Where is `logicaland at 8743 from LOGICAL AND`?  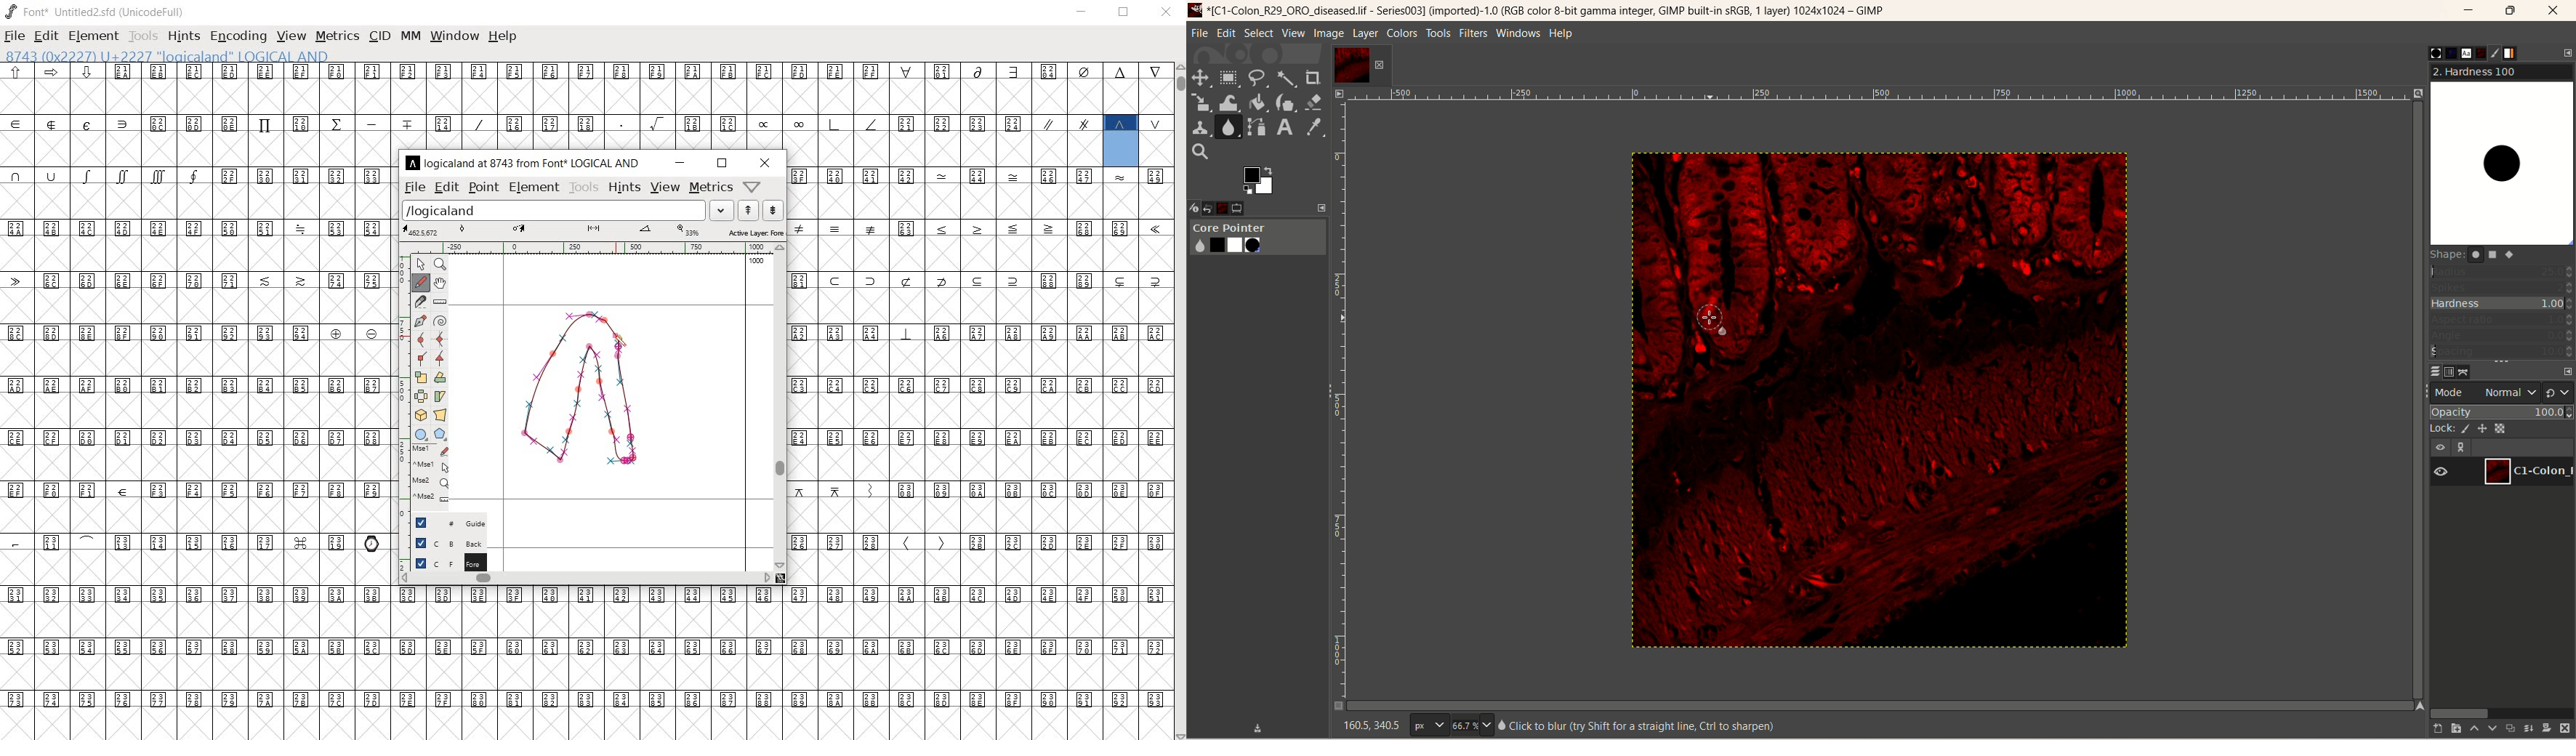 logicaland at 8743 from LOGICAL AND is located at coordinates (524, 162).